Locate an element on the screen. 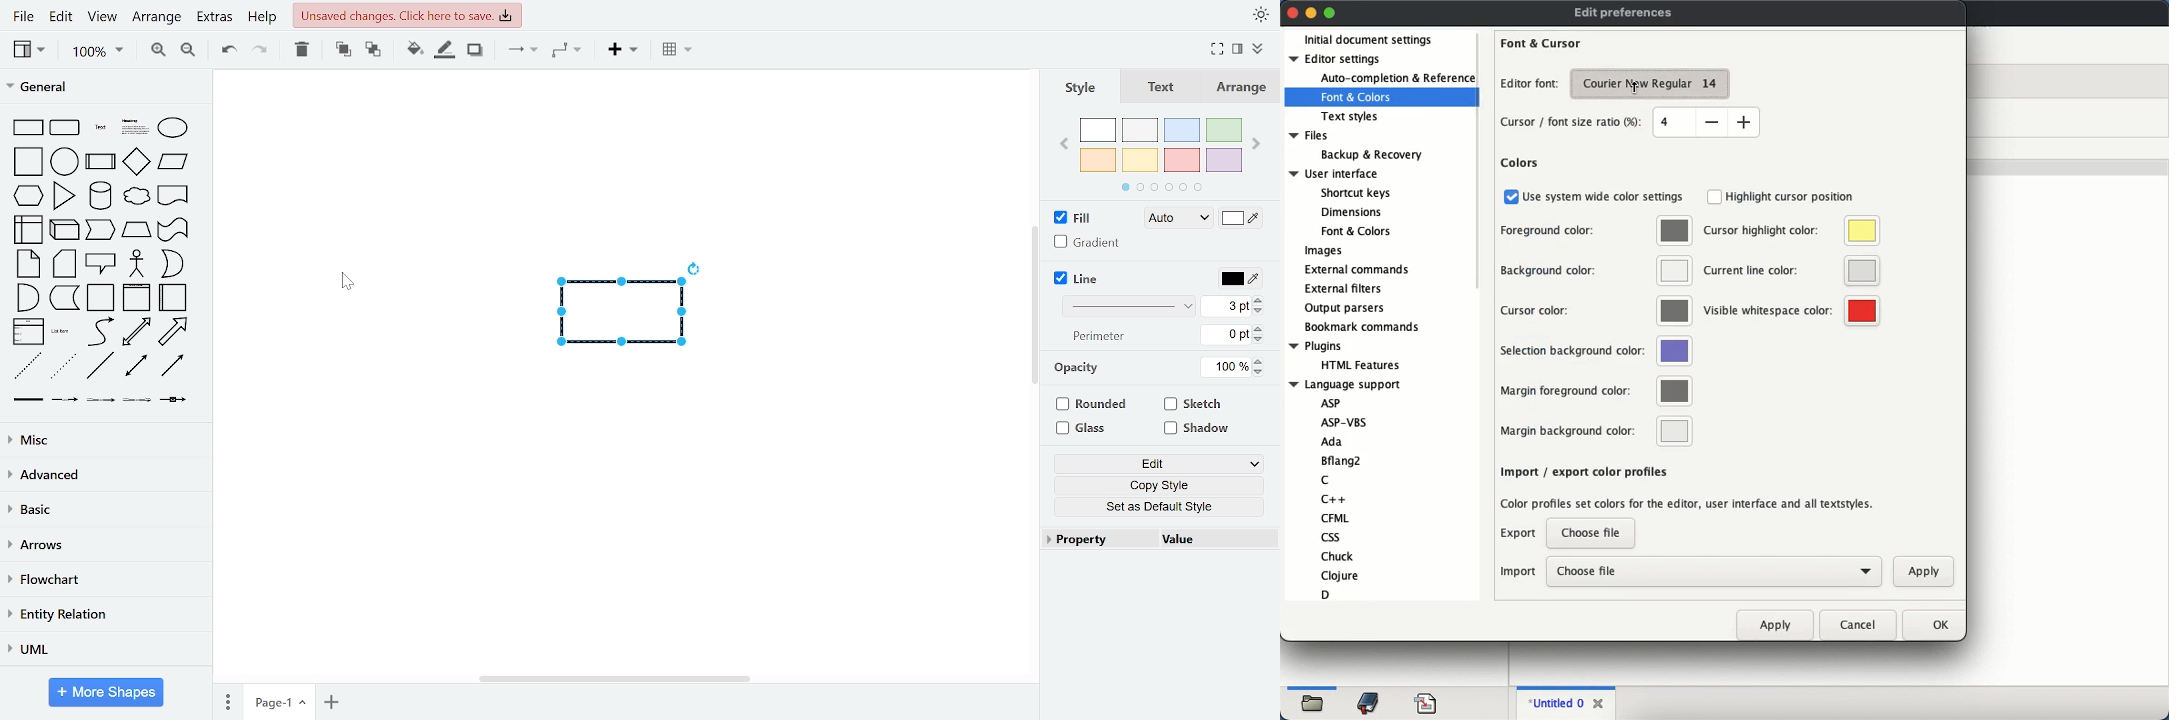 The height and width of the screenshot is (728, 2184). general shapes is located at coordinates (63, 331).